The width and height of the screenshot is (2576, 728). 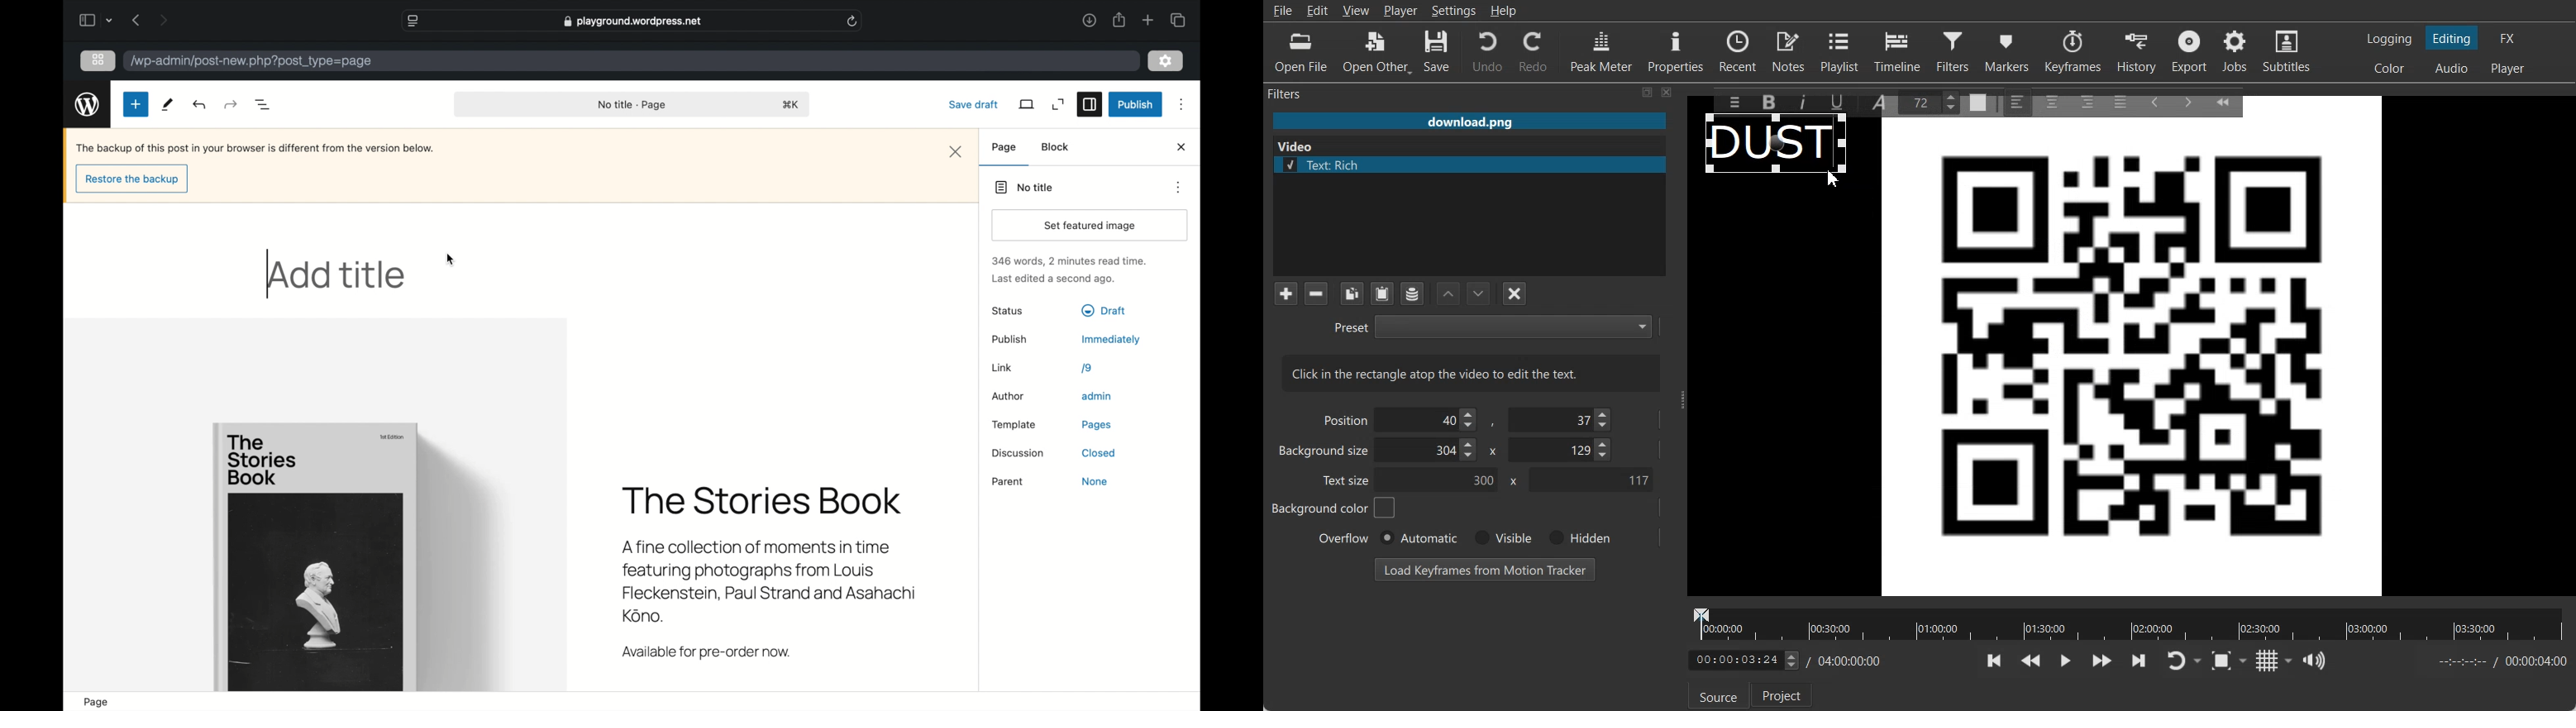 What do you see at coordinates (1282, 11) in the screenshot?
I see `File` at bounding box center [1282, 11].